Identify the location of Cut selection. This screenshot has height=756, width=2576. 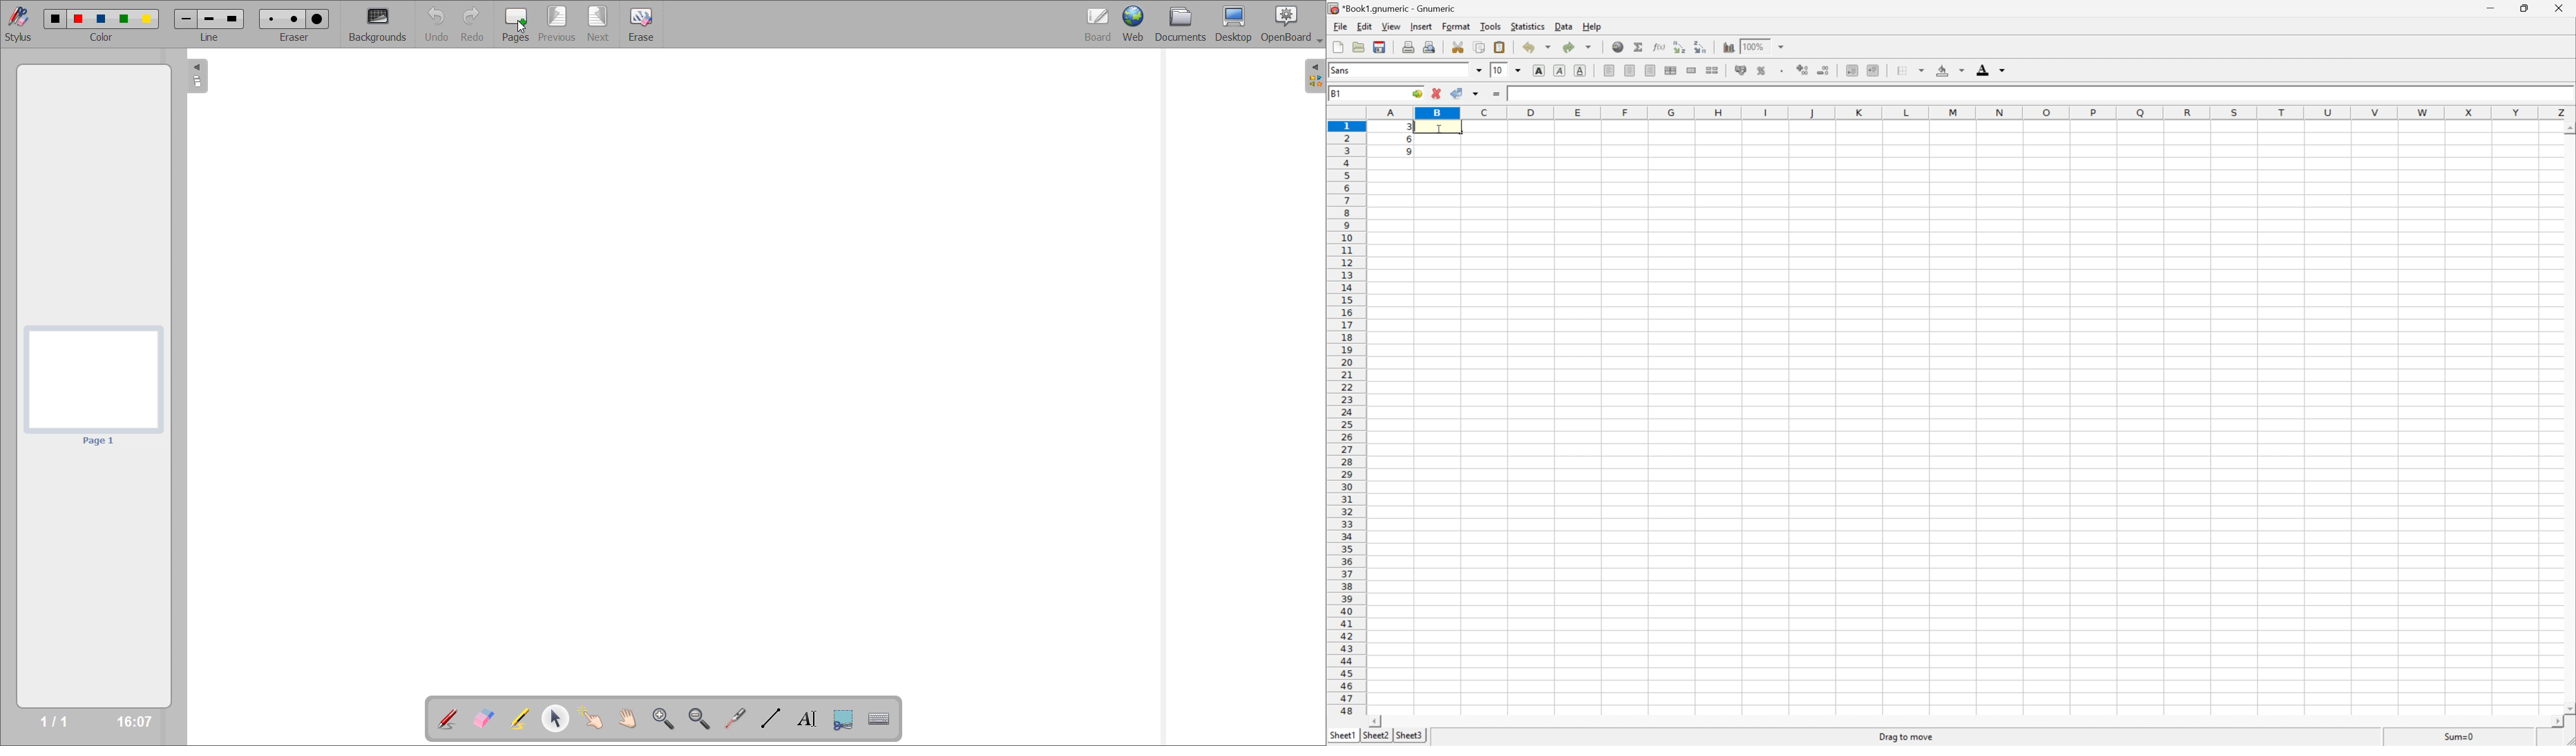
(1458, 47).